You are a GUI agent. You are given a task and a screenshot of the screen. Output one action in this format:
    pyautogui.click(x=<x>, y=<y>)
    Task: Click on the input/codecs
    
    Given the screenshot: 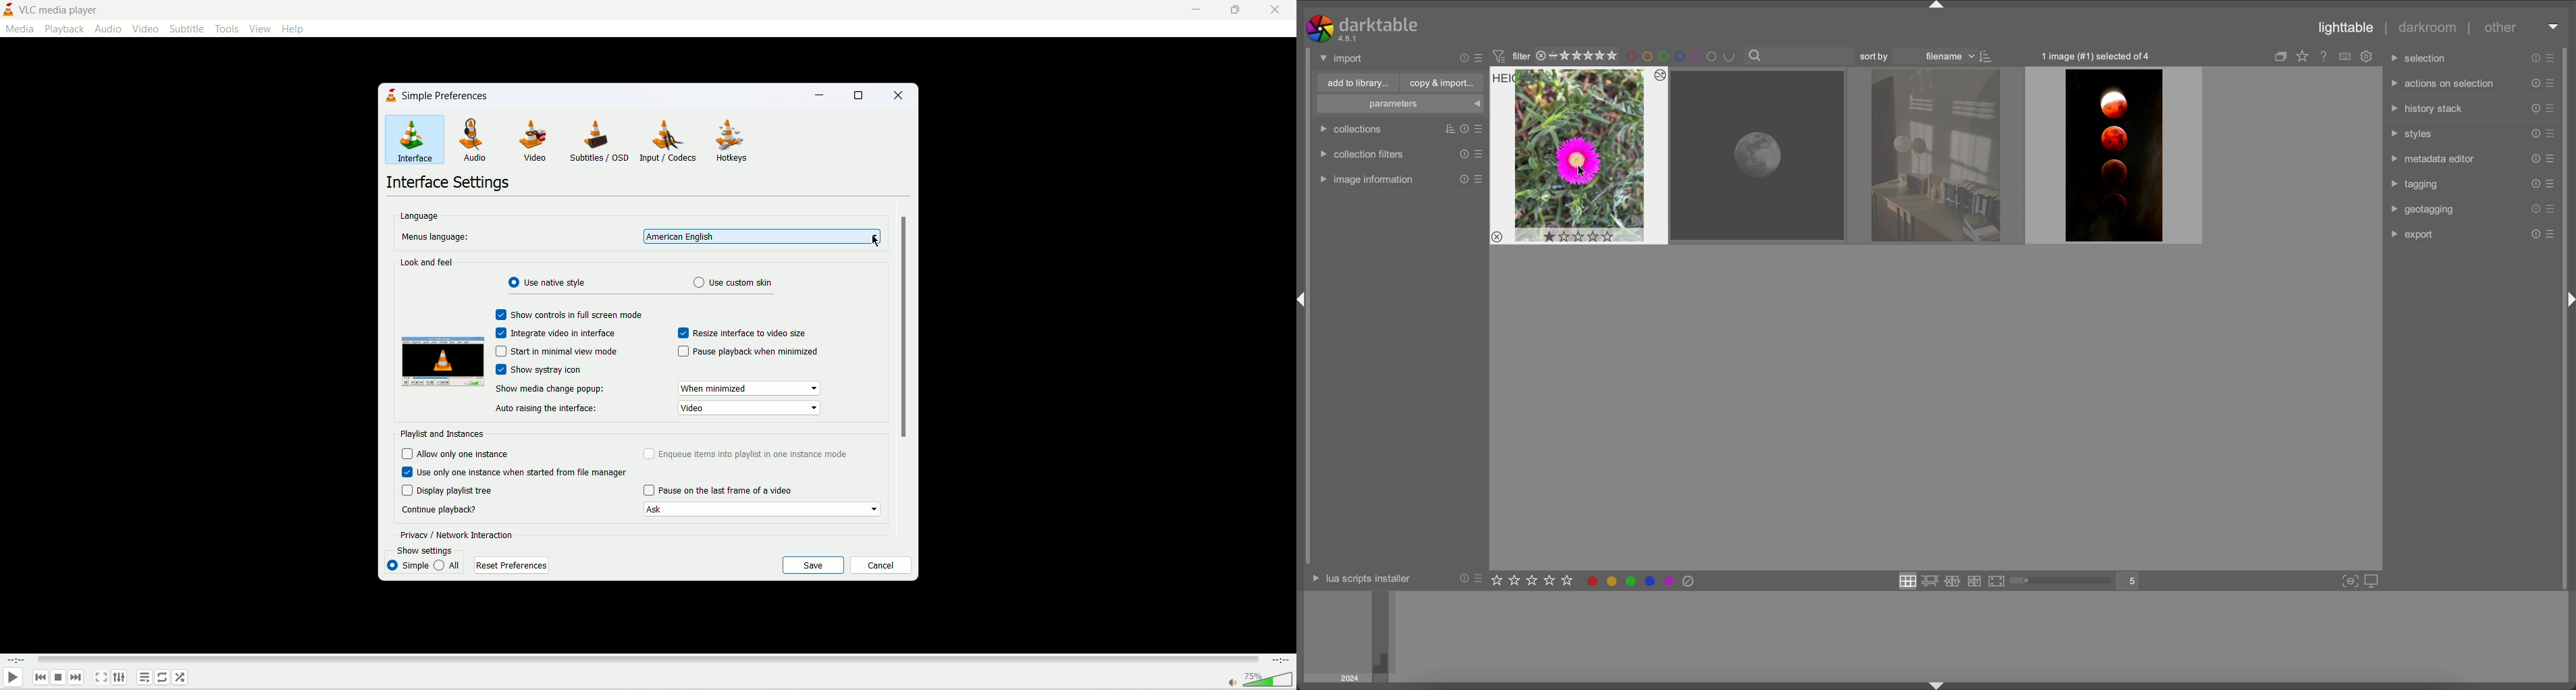 What is the action you would take?
    pyautogui.click(x=668, y=140)
    